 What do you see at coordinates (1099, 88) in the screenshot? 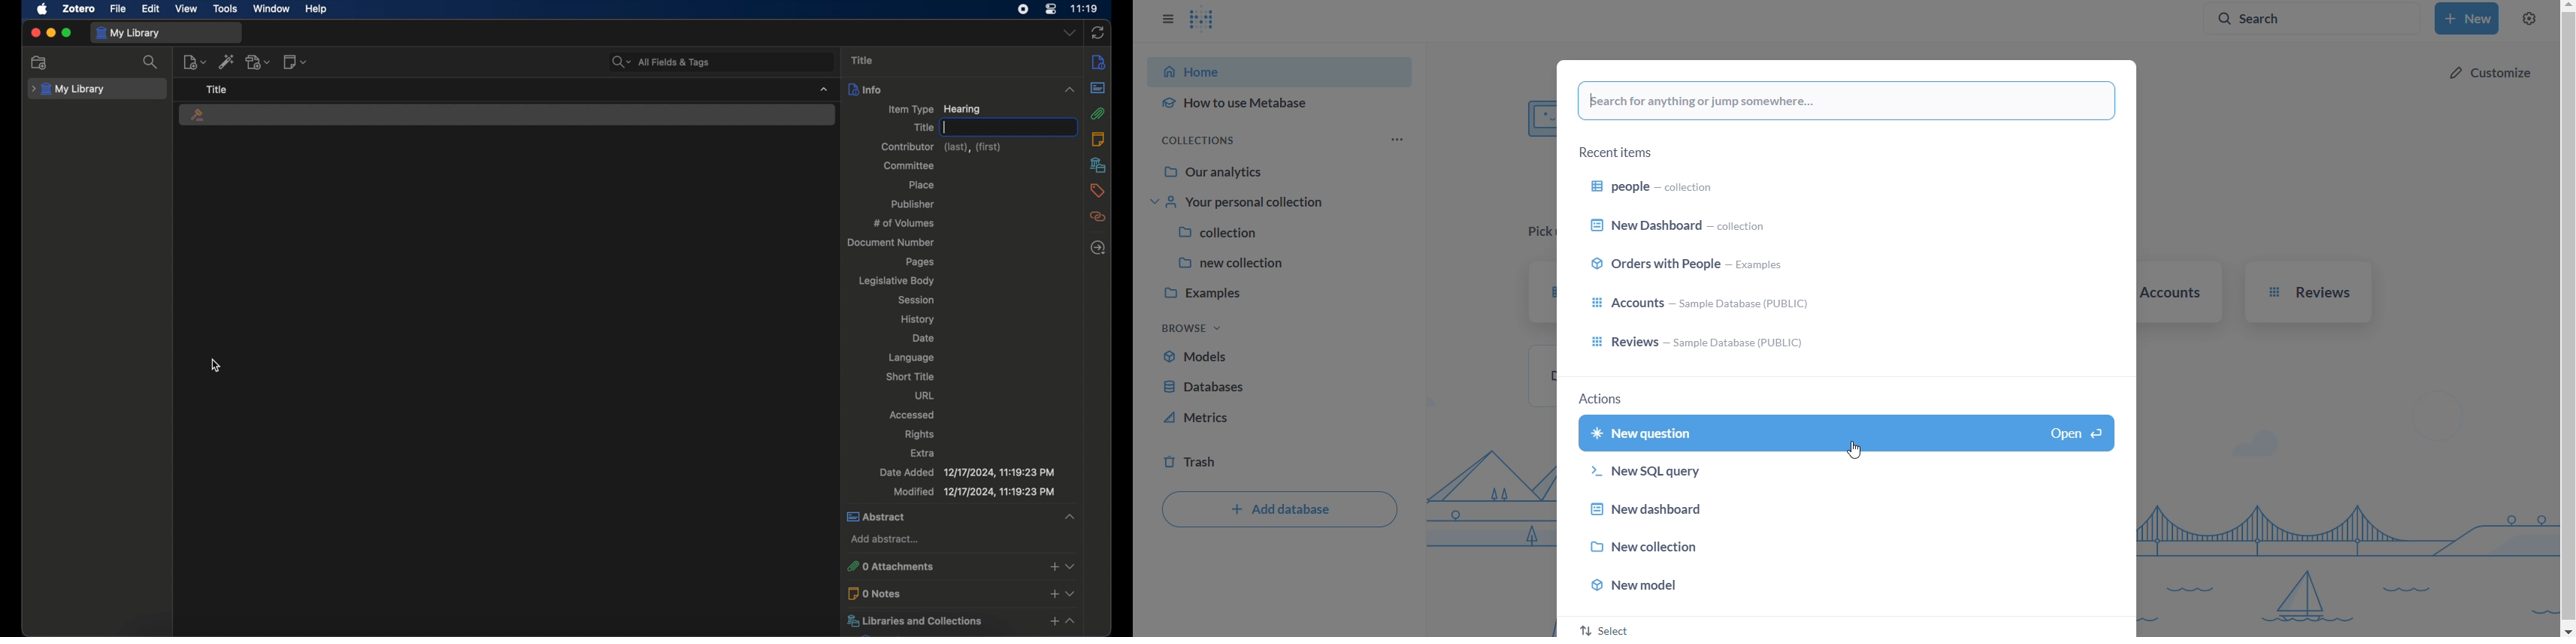
I see `abstract` at bounding box center [1099, 88].